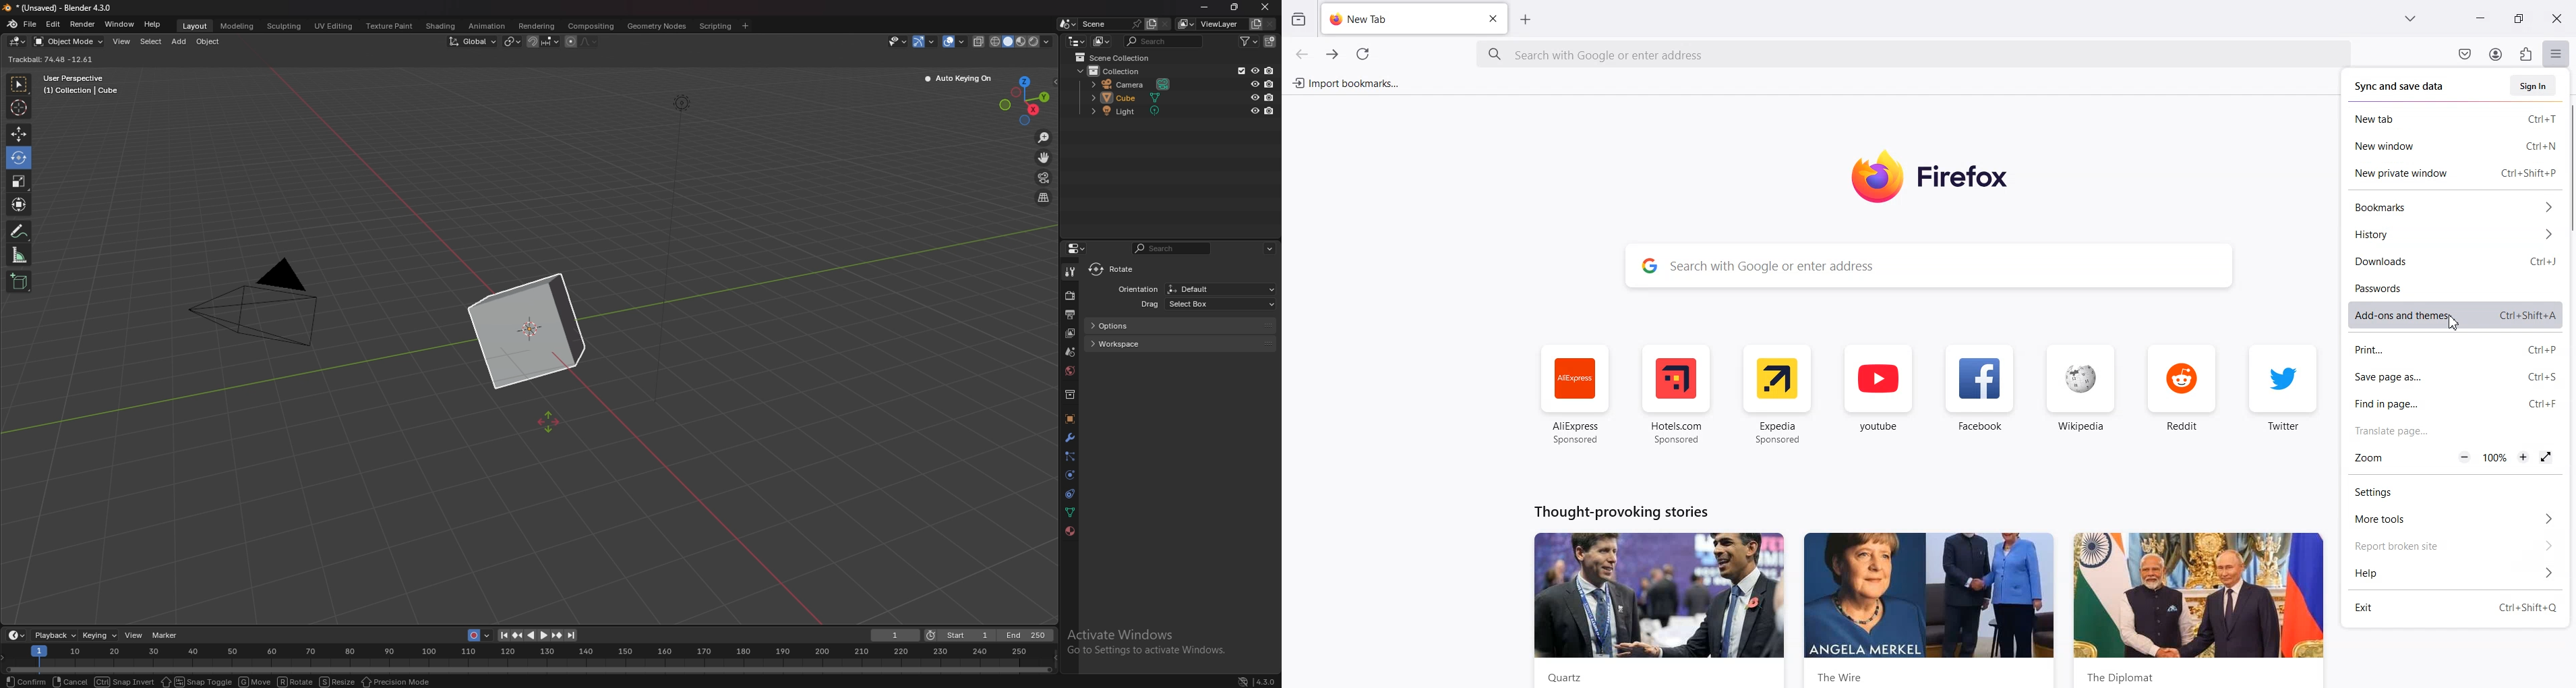 The height and width of the screenshot is (700, 2576). What do you see at coordinates (1070, 394) in the screenshot?
I see `collection` at bounding box center [1070, 394].